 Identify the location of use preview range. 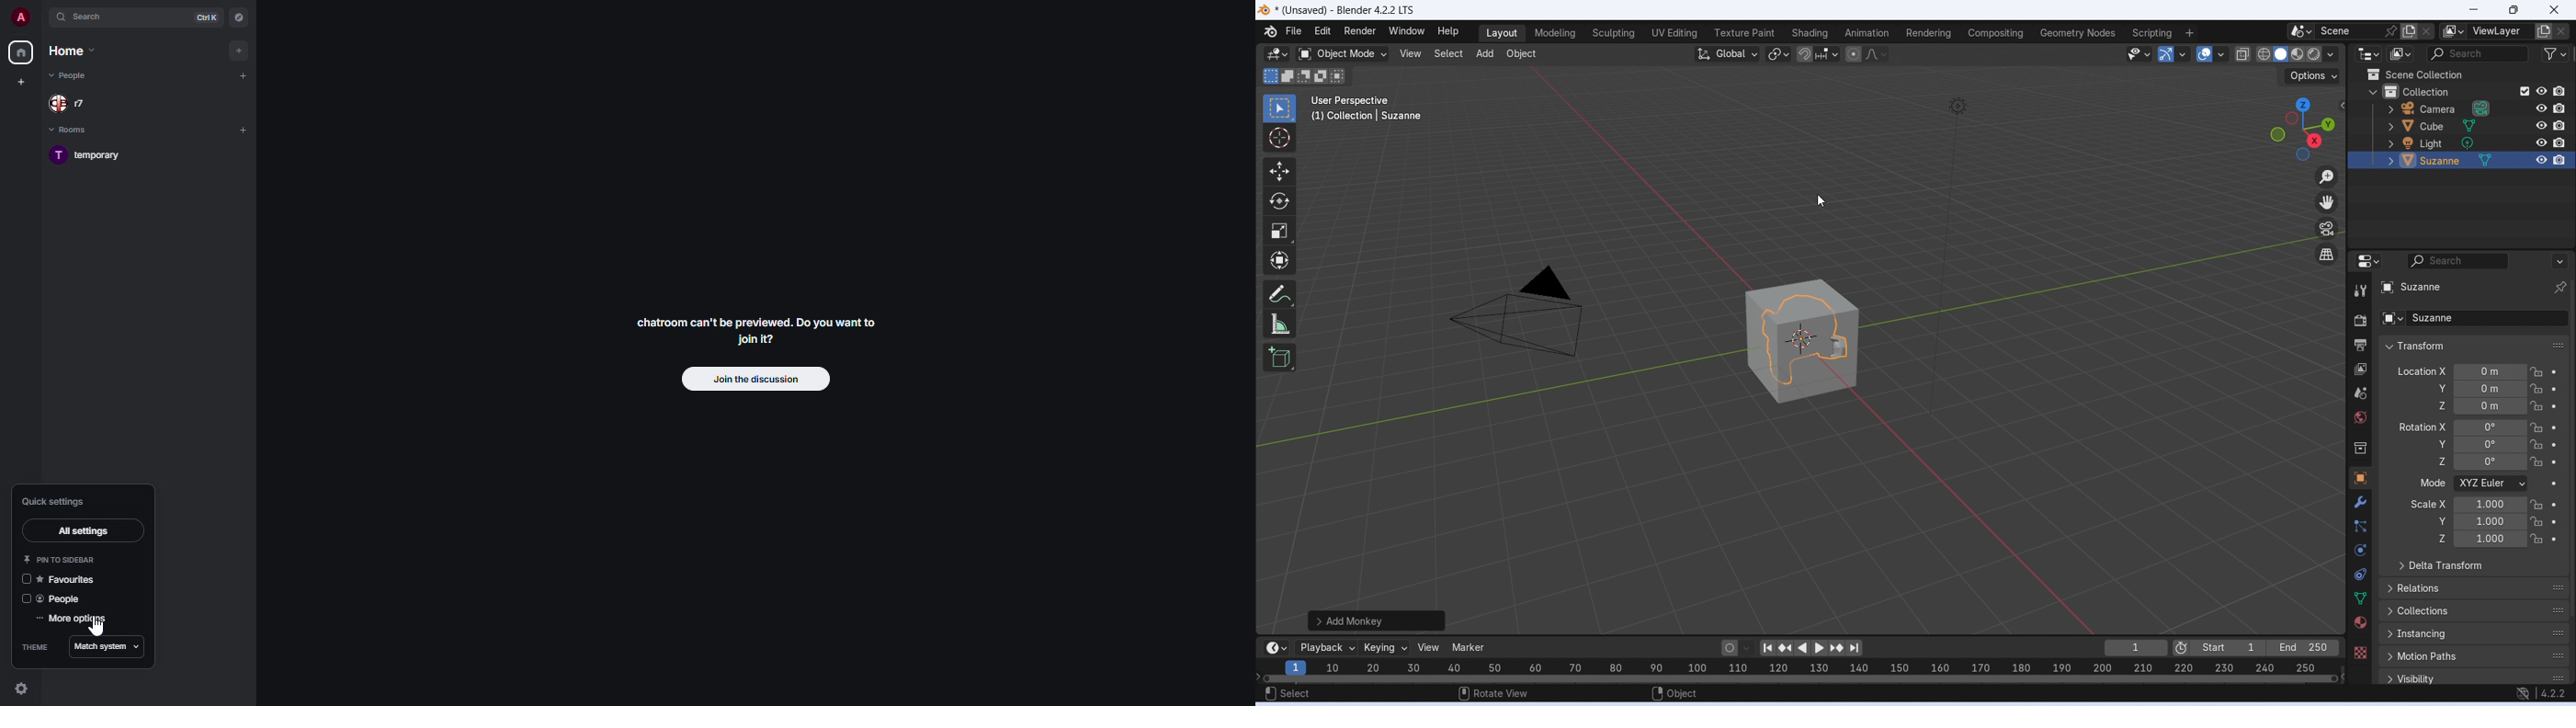
(2181, 649).